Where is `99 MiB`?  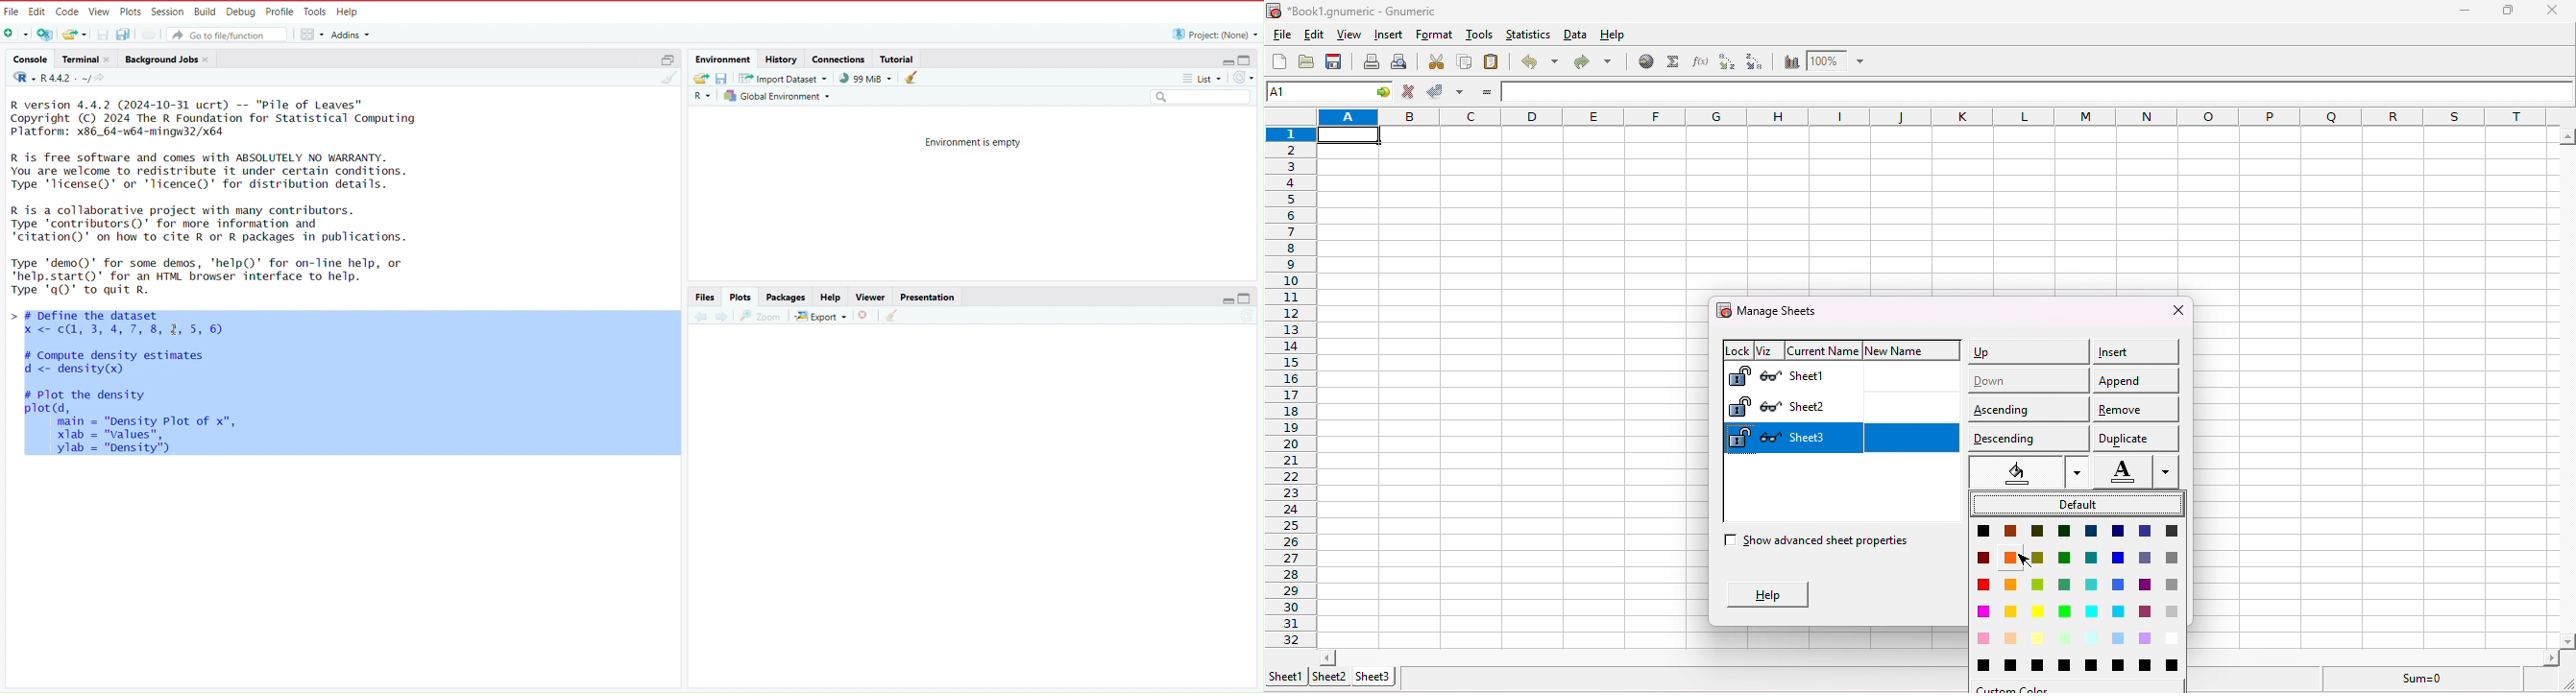
99 MiB is located at coordinates (866, 78).